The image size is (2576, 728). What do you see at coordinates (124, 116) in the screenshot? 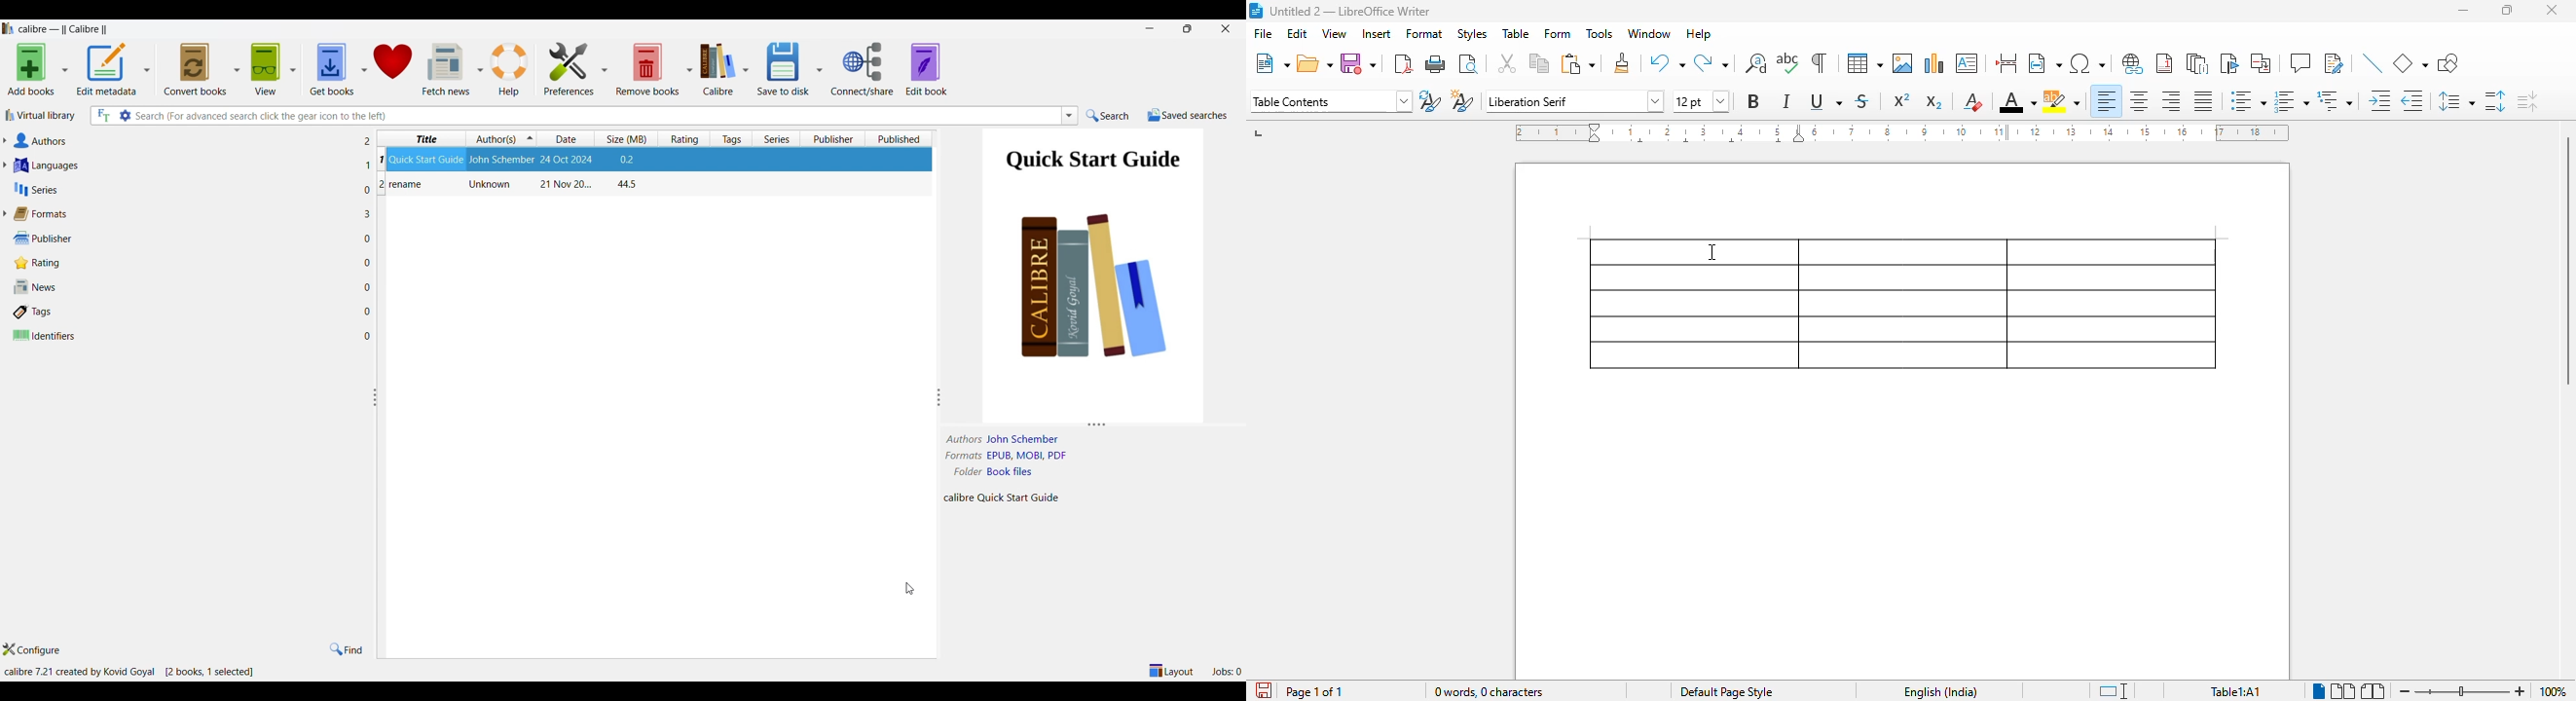
I see `Advanced search` at bounding box center [124, 116].